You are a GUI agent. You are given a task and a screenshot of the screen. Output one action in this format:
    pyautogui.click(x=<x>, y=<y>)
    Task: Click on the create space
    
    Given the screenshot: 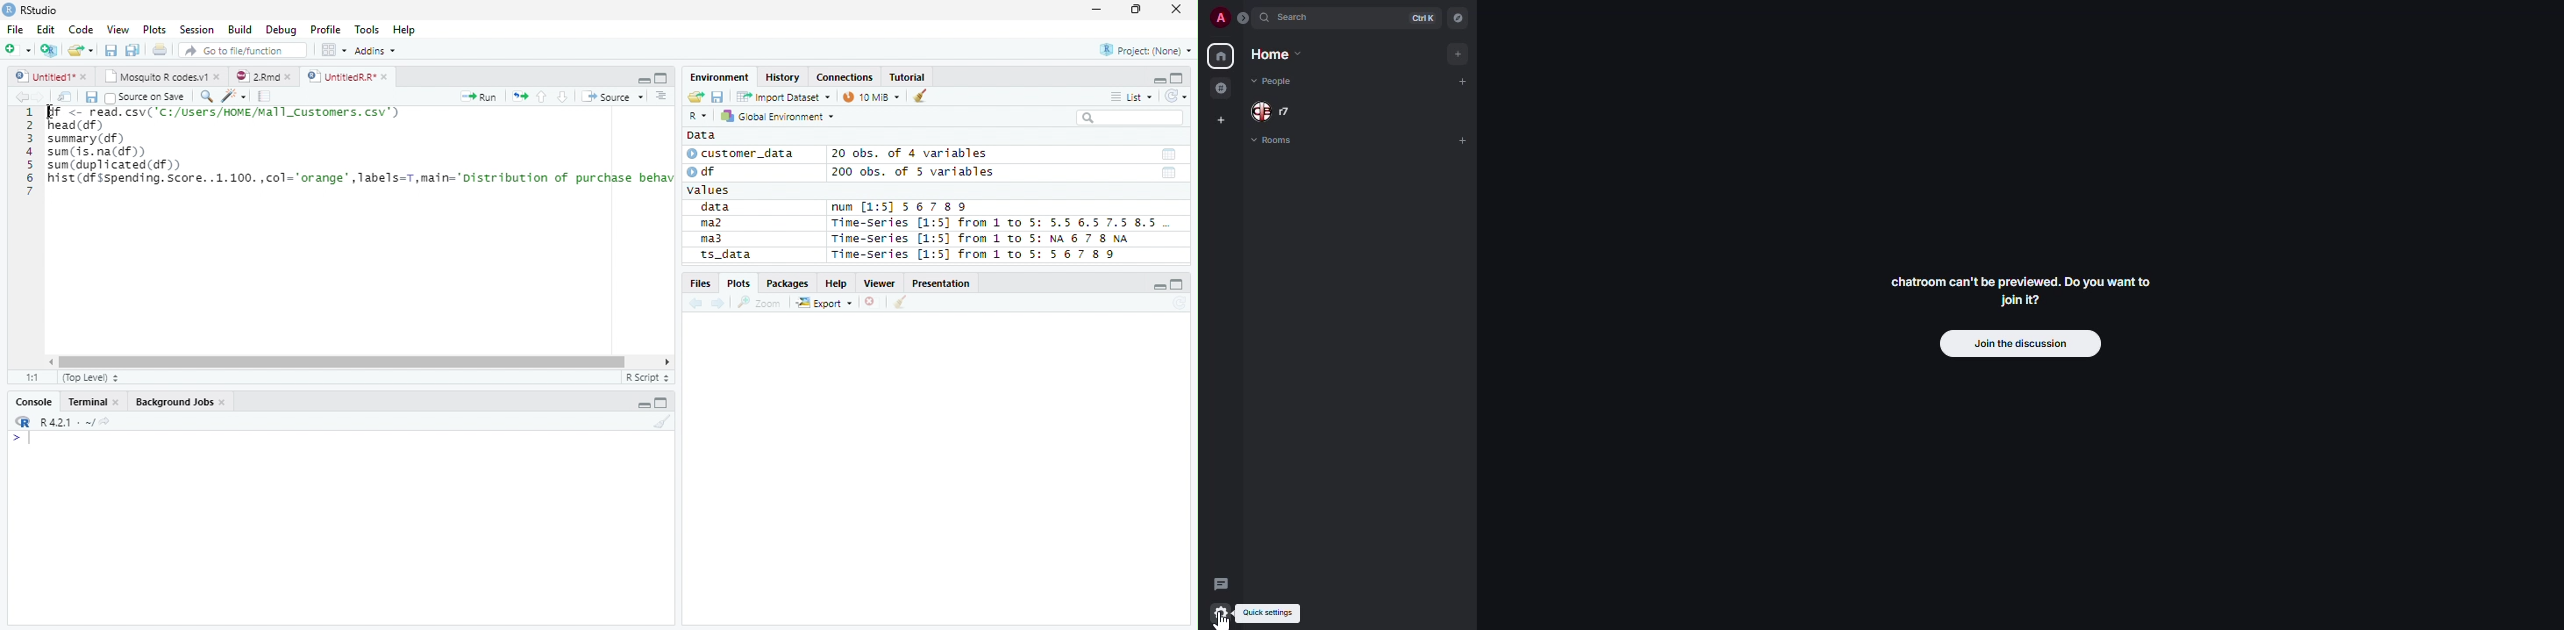 What is the action you would take?
    pyautogui.click(x=1220, y=120)
    